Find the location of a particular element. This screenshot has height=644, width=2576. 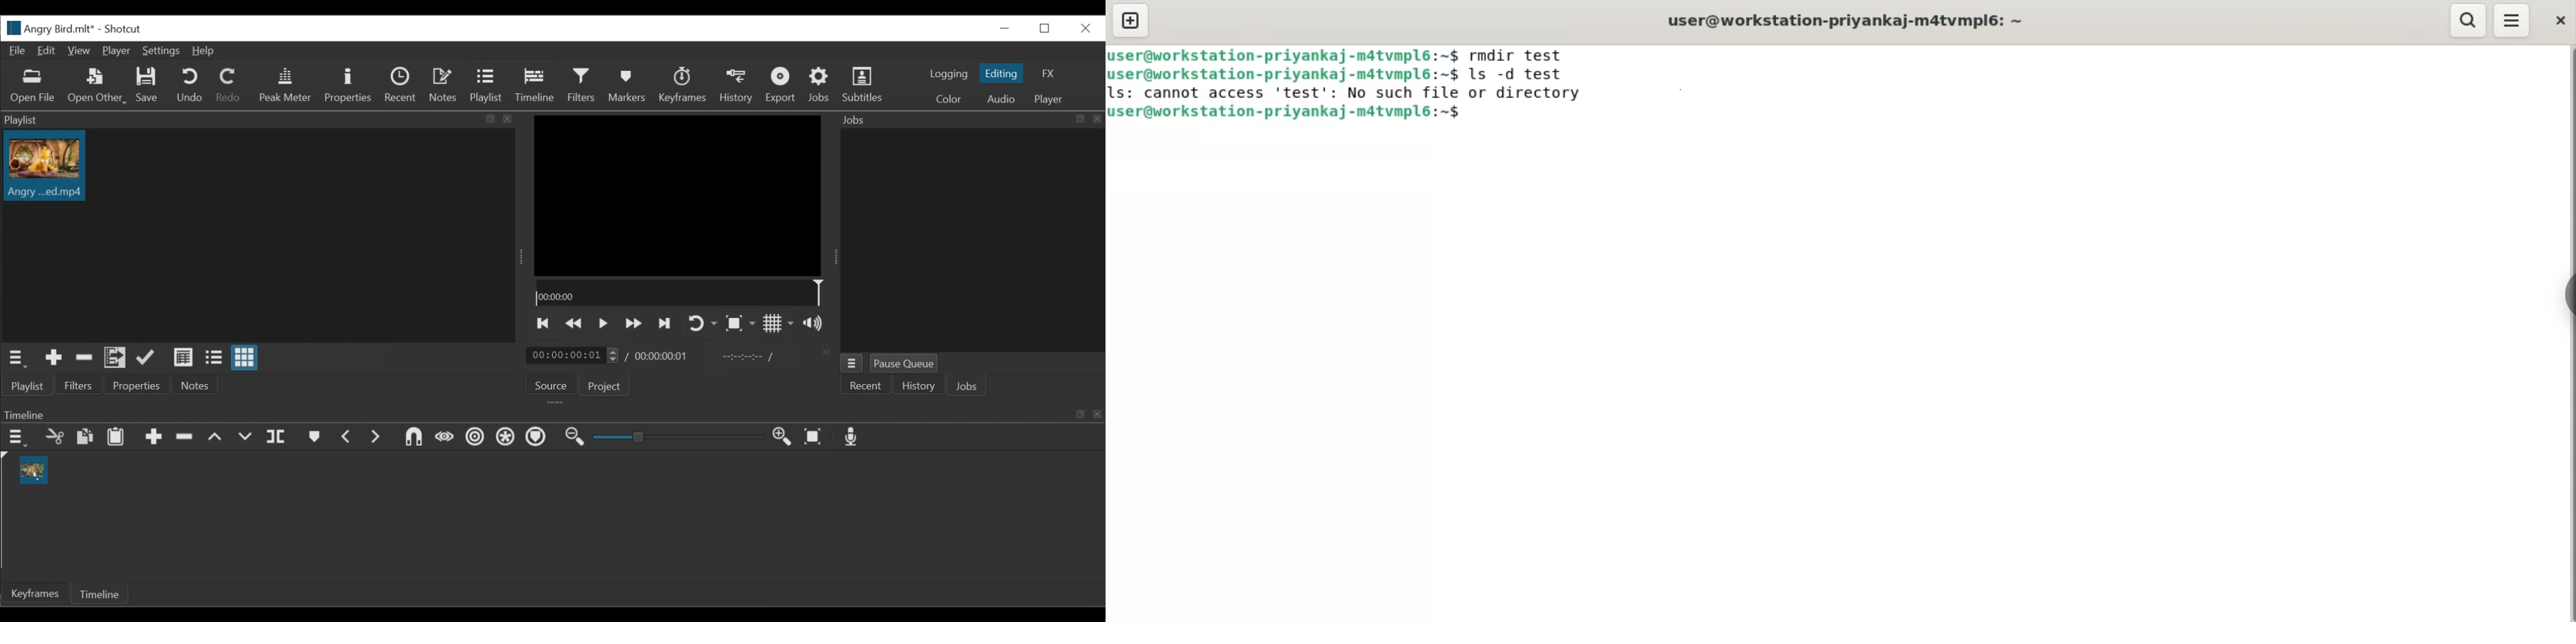

Jobs is located at coordinates (969, 386).